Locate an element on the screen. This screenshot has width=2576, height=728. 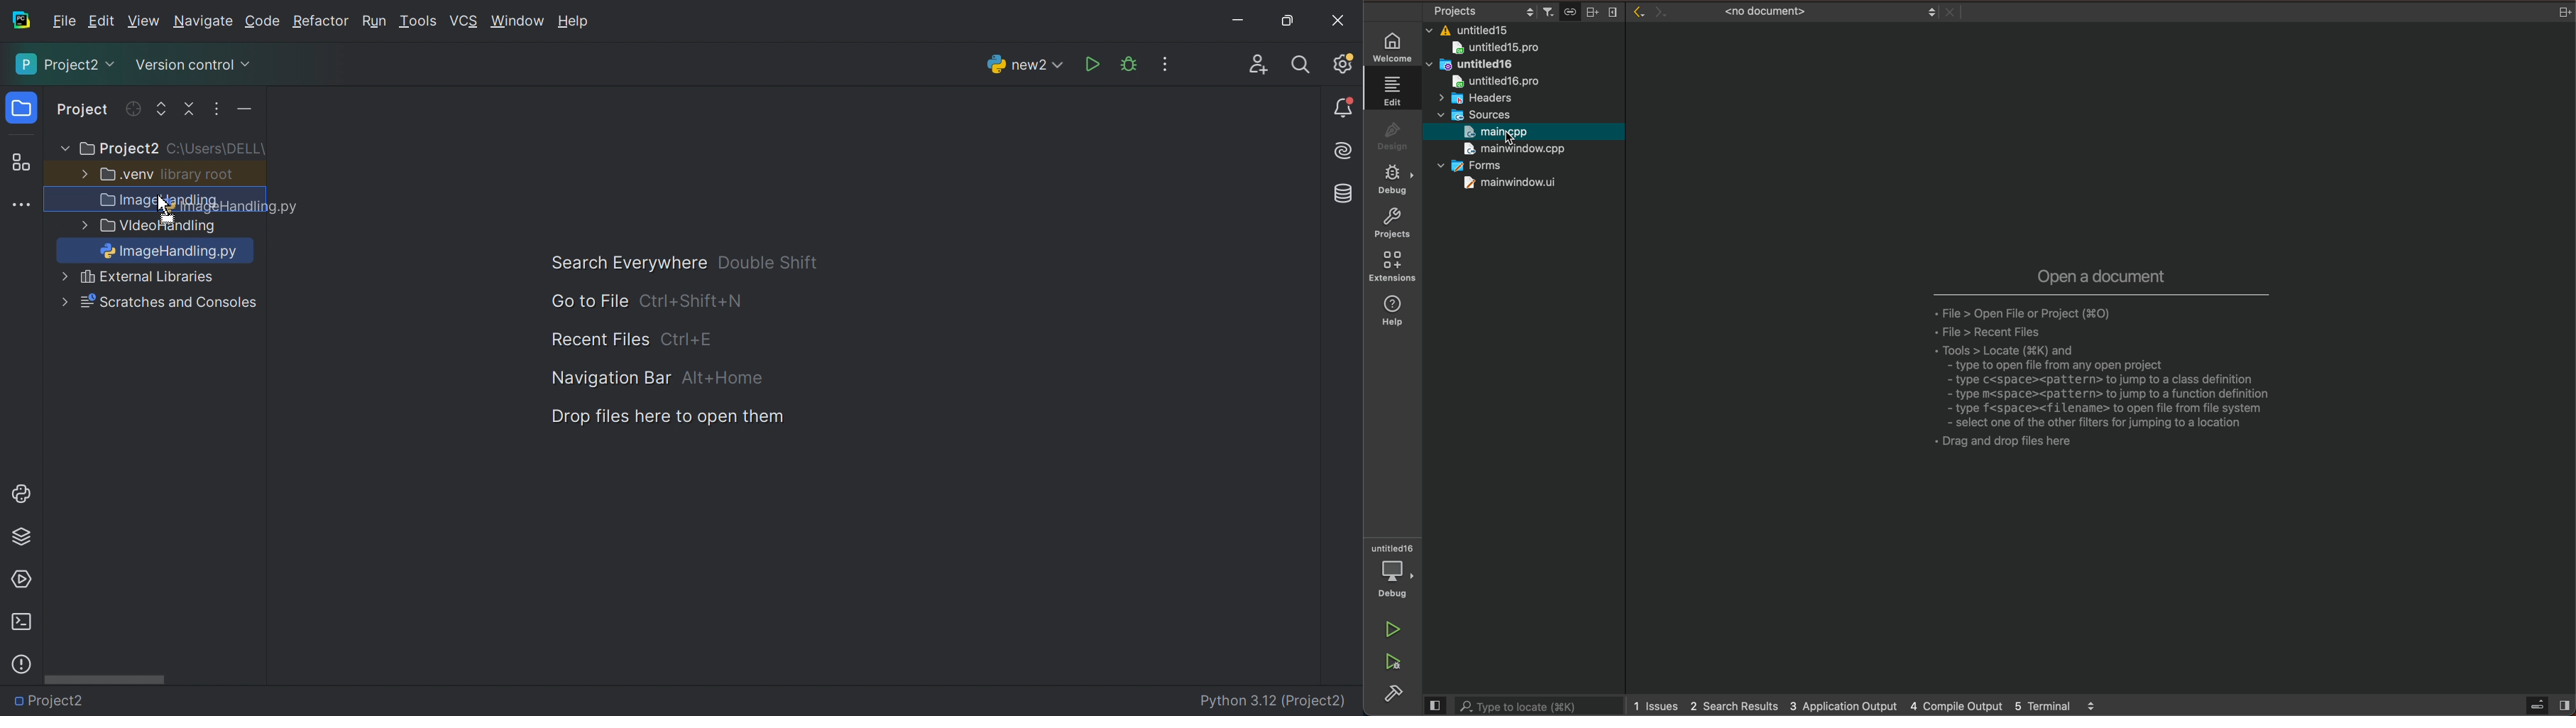
Navigate is located at coordinates (204, 23).